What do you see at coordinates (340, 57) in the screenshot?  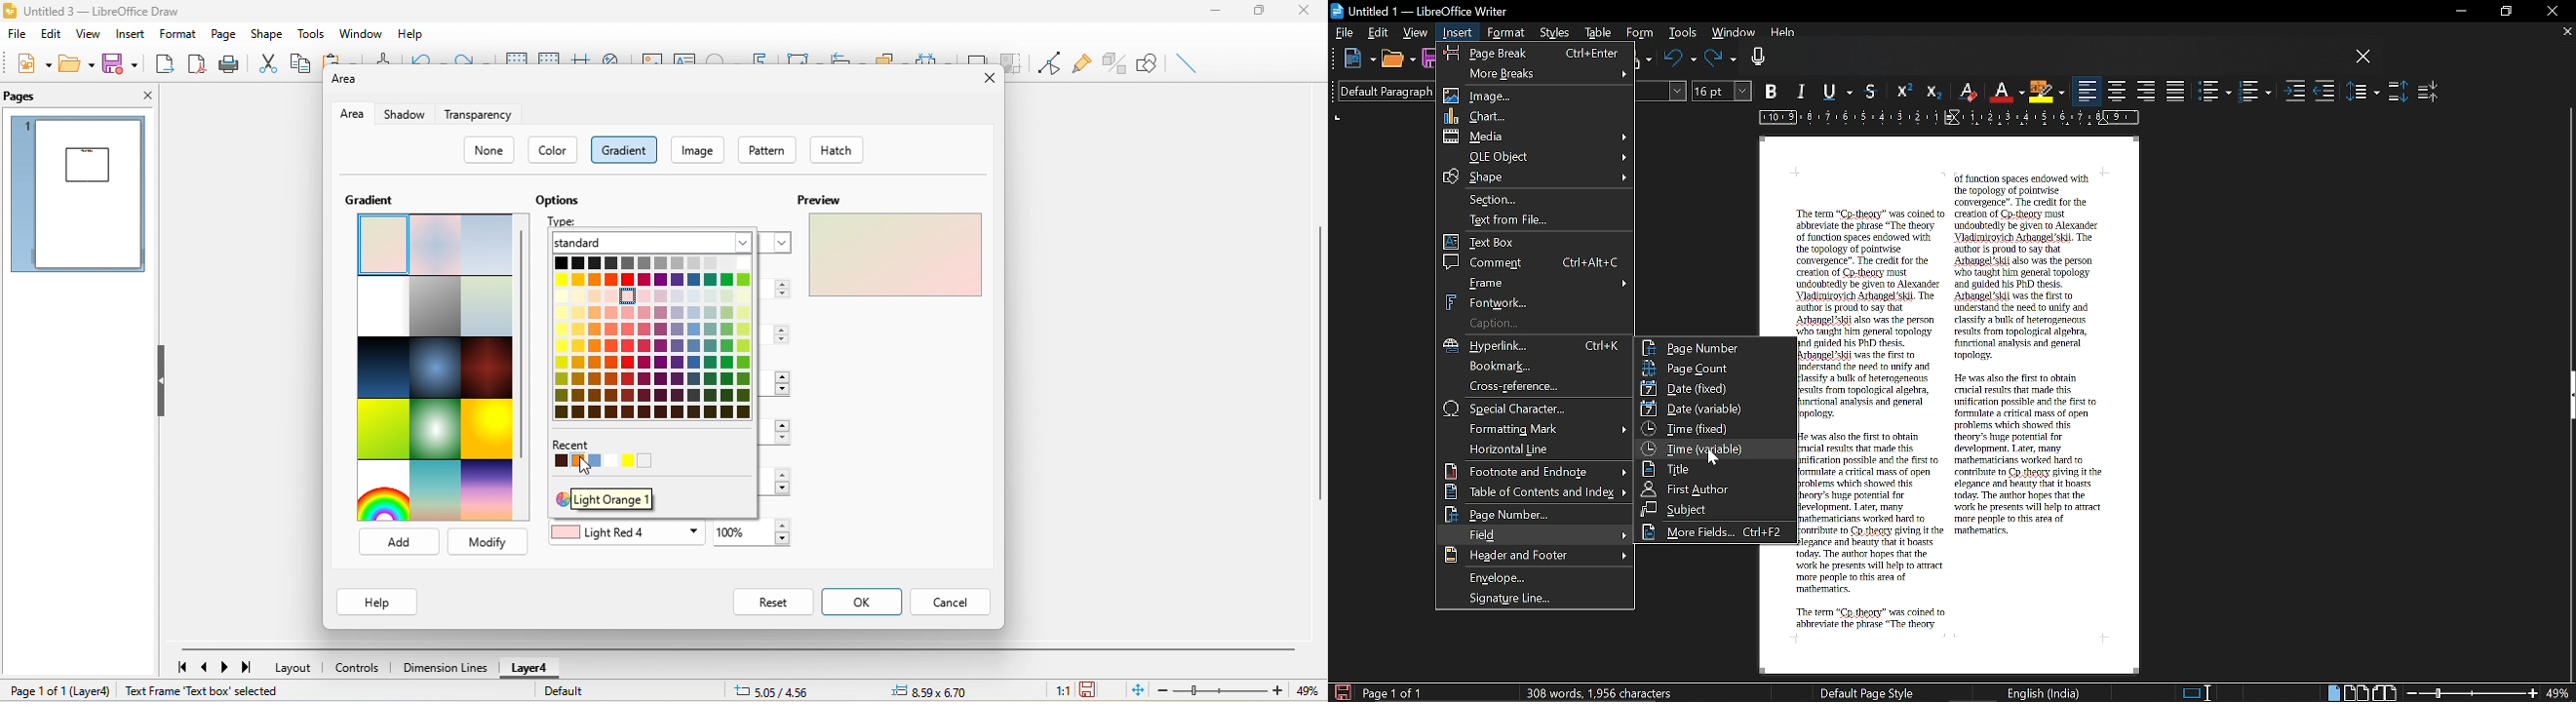 I see `paste` at bounding box center [340, 57].